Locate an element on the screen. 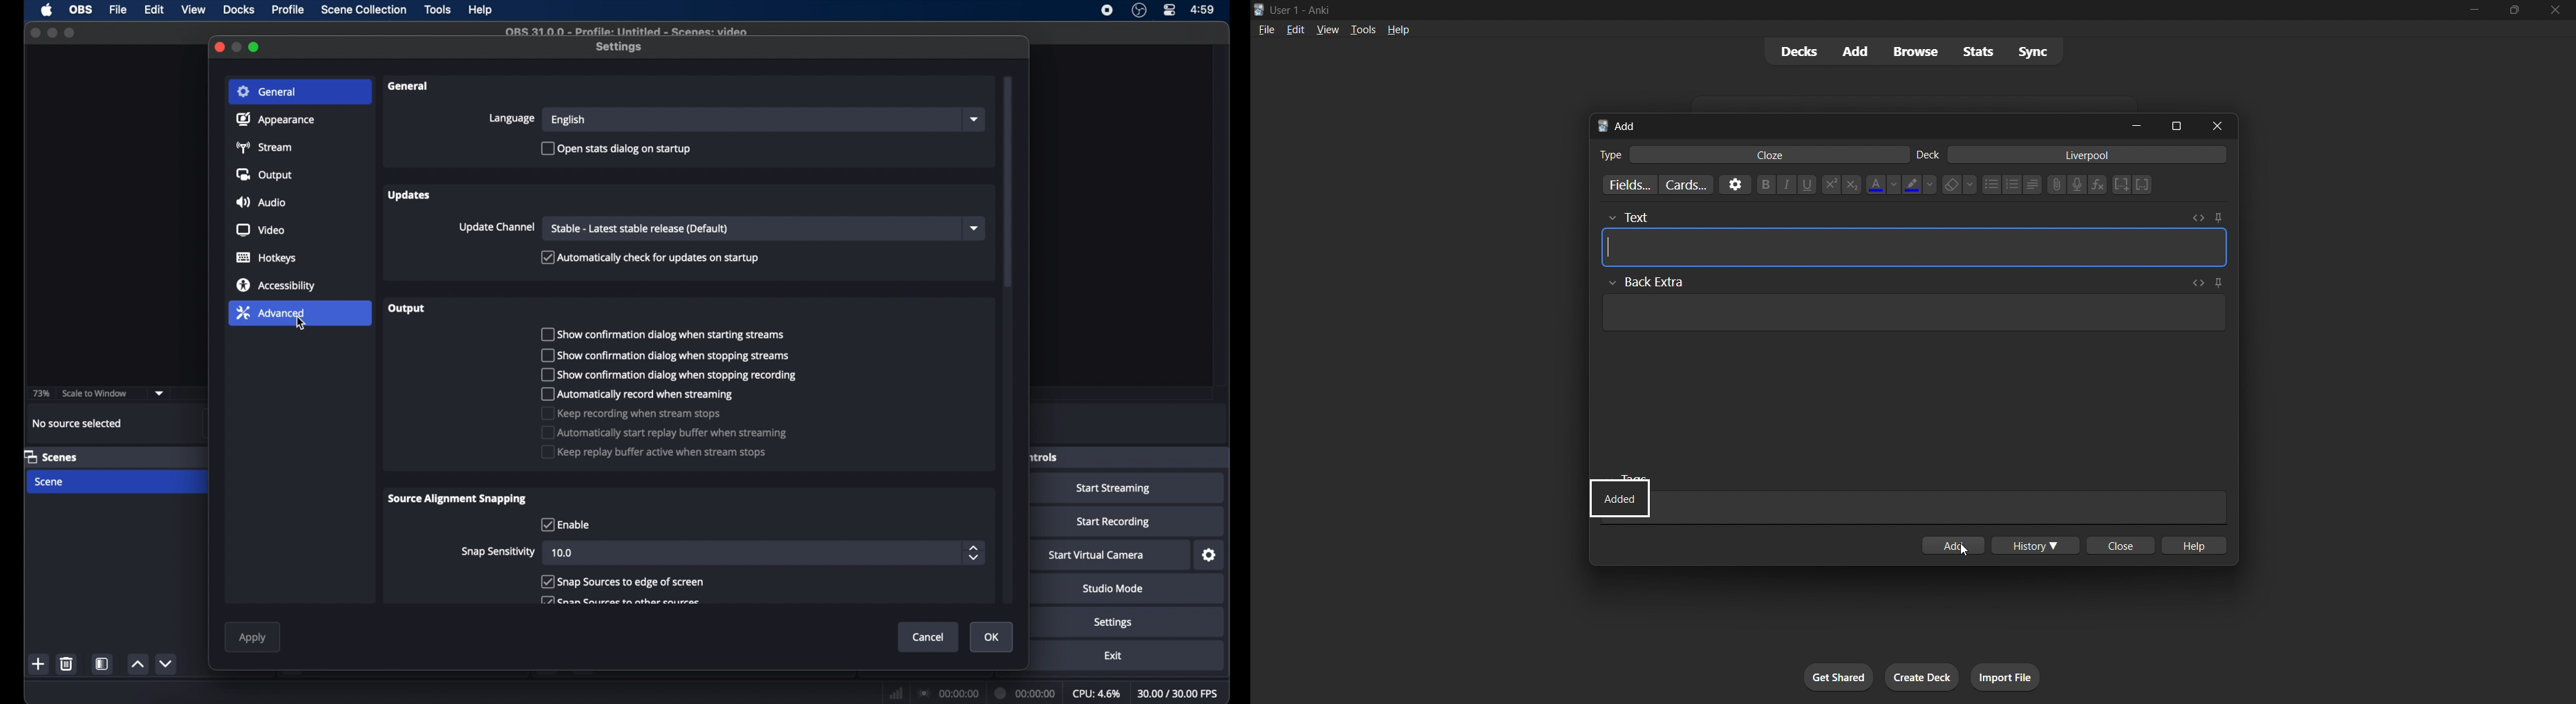 This screenshot has width=2576, height=728. browse is located at coordinates (1912, 51).